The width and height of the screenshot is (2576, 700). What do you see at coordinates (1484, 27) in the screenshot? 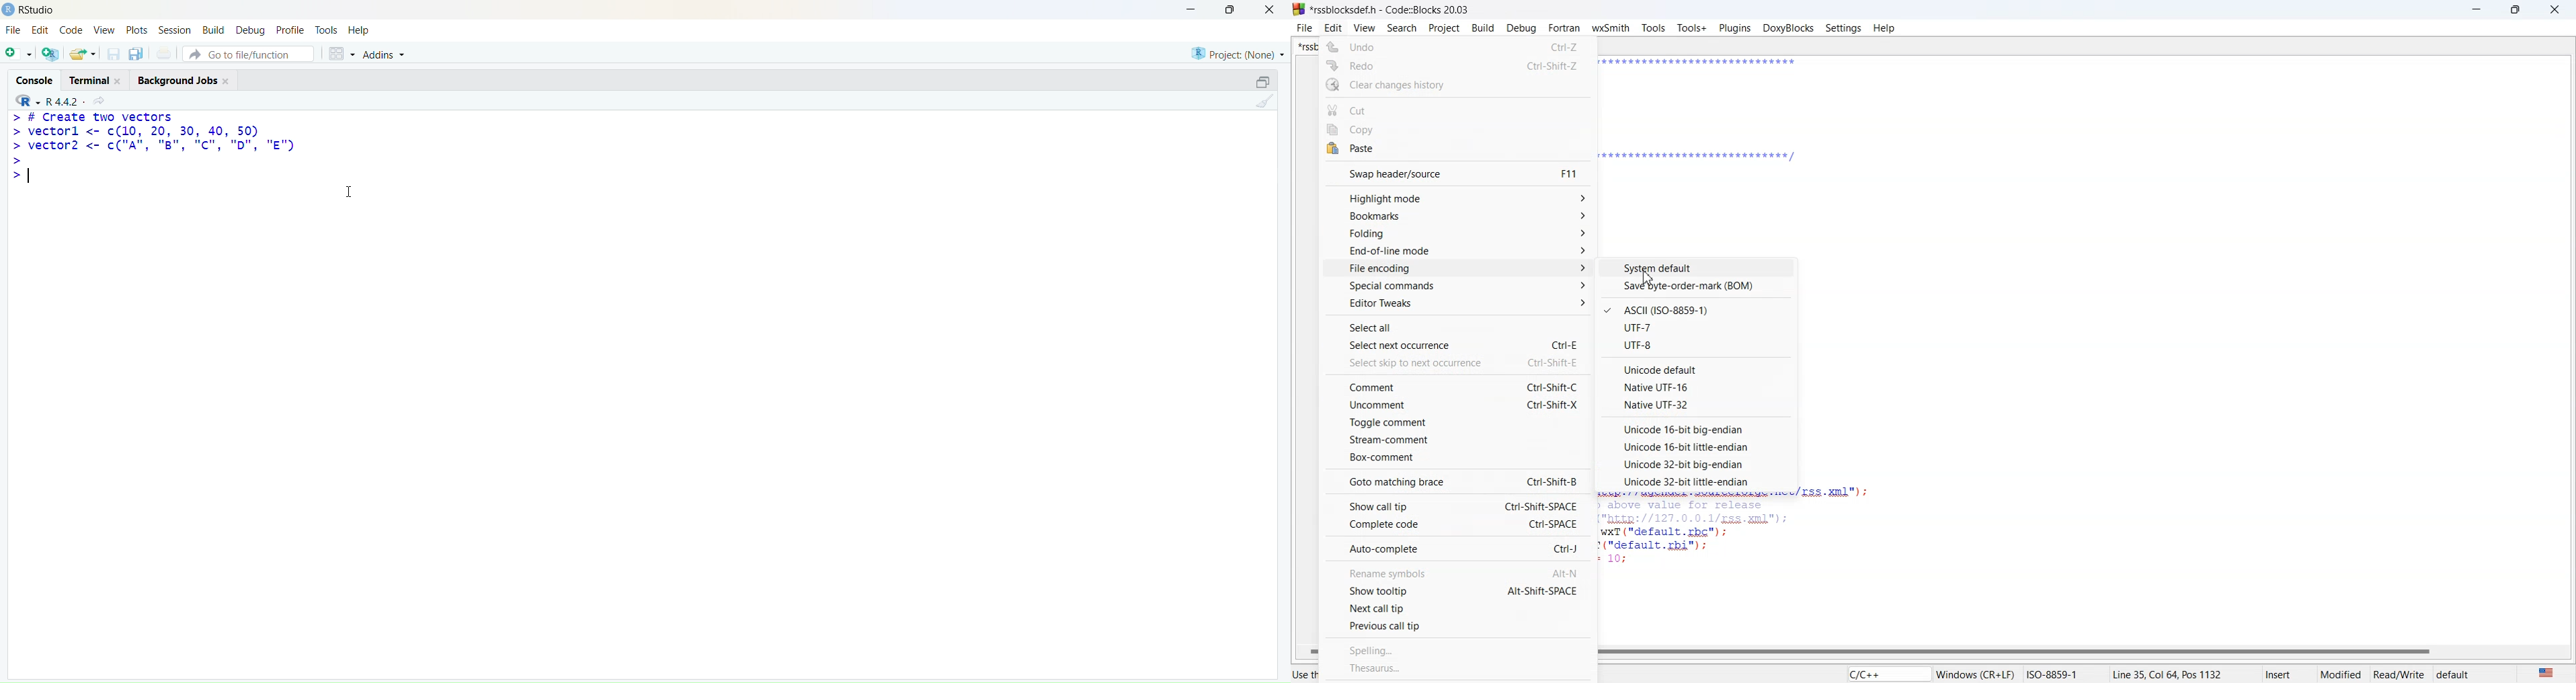
I see `Build` at bounding box center [1484, 27].